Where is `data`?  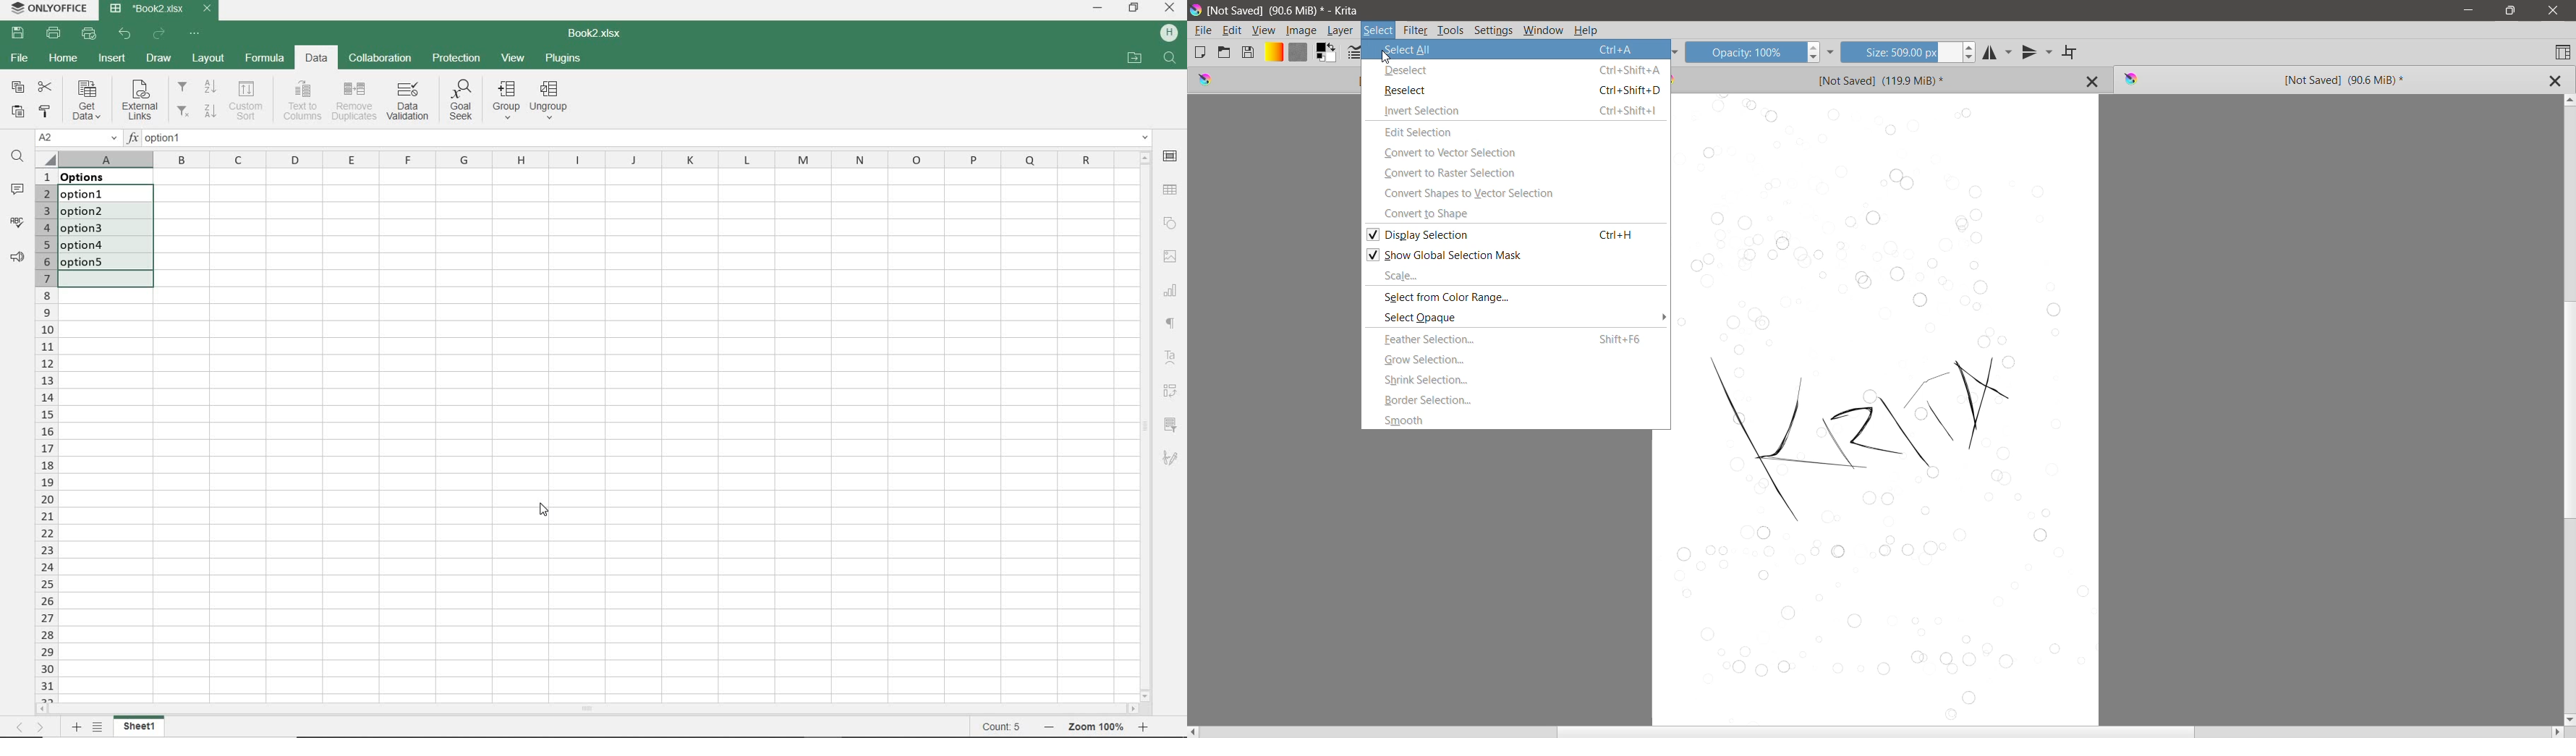
data is located at coordinates (93, 177).